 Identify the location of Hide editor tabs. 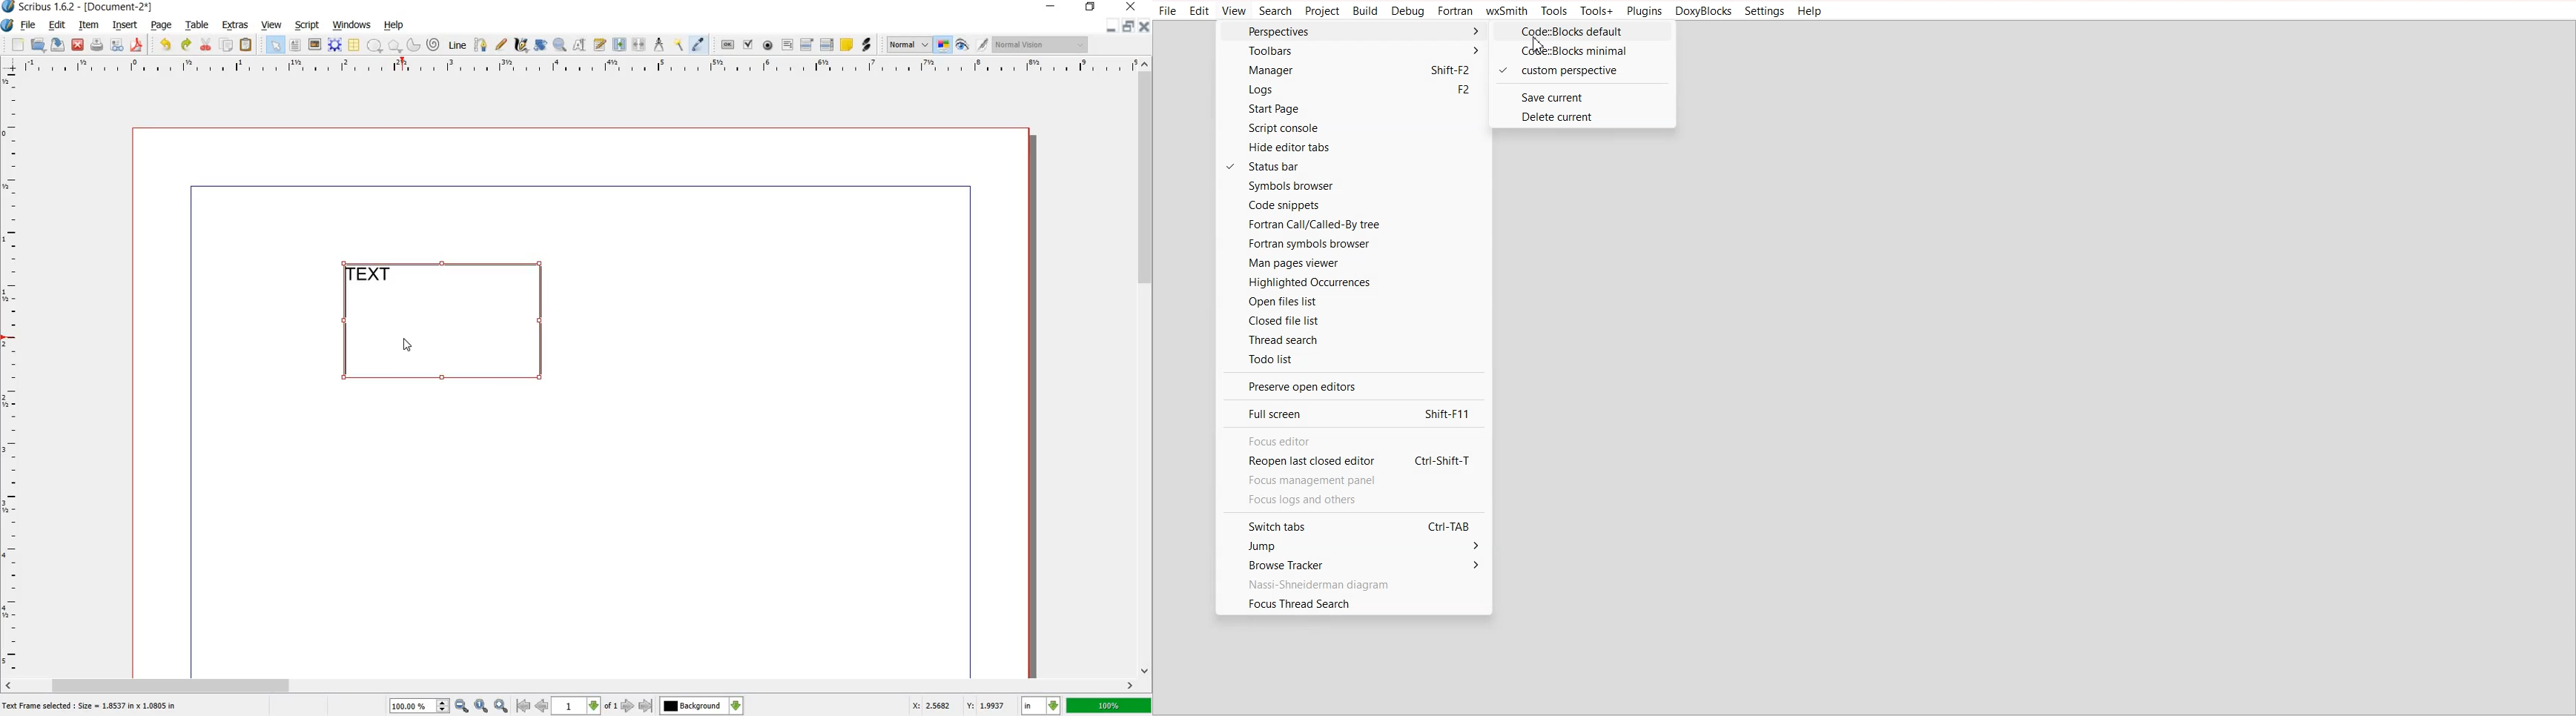
(1353, 147).